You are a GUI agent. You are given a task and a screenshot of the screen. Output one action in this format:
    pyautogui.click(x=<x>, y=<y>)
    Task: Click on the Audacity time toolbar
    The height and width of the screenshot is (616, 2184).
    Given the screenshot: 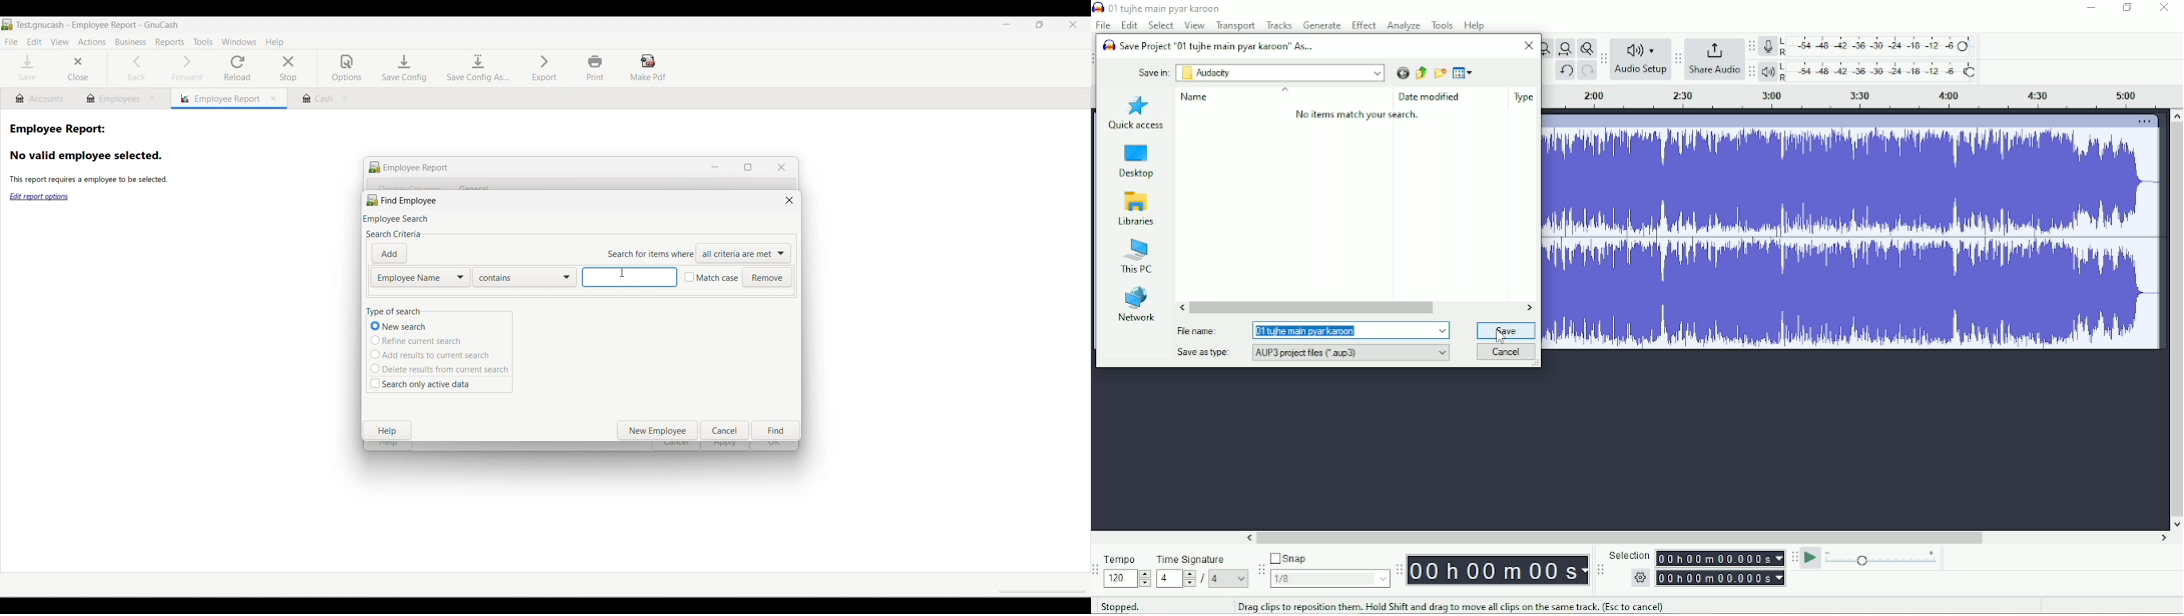 What is the action you would take?
    pyautogui.click(x=1399, y=569)
    